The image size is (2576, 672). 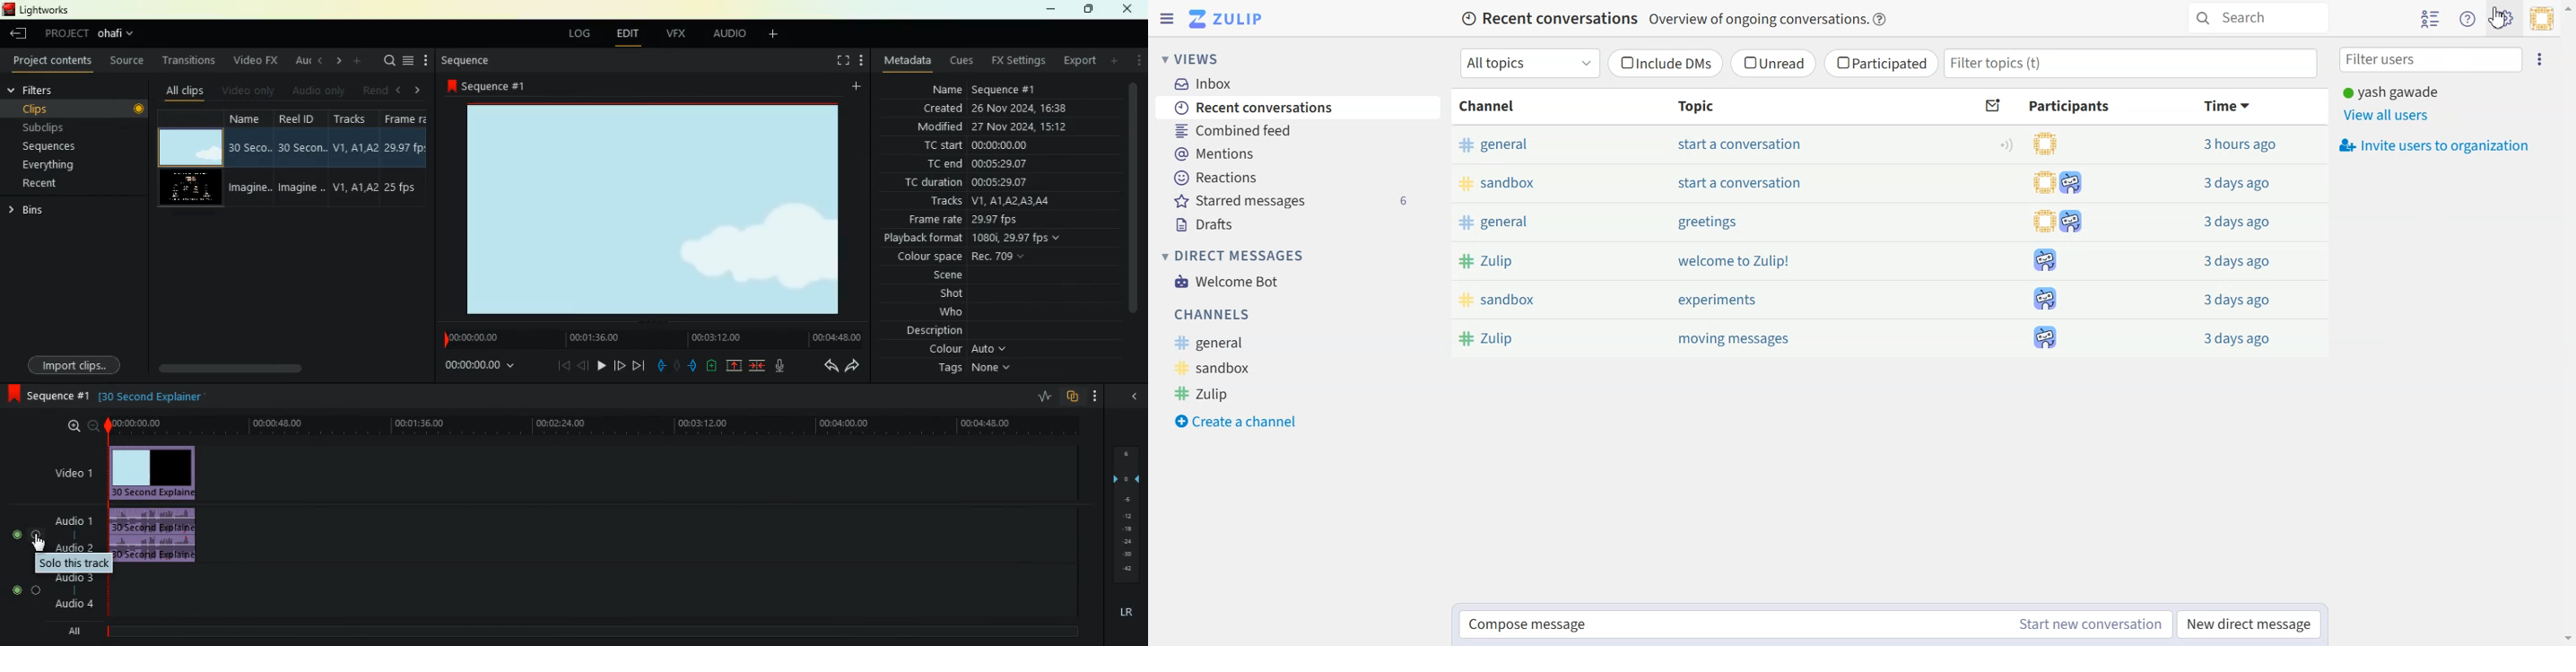 I want to click on minimize, so click(x=1050, y=9).